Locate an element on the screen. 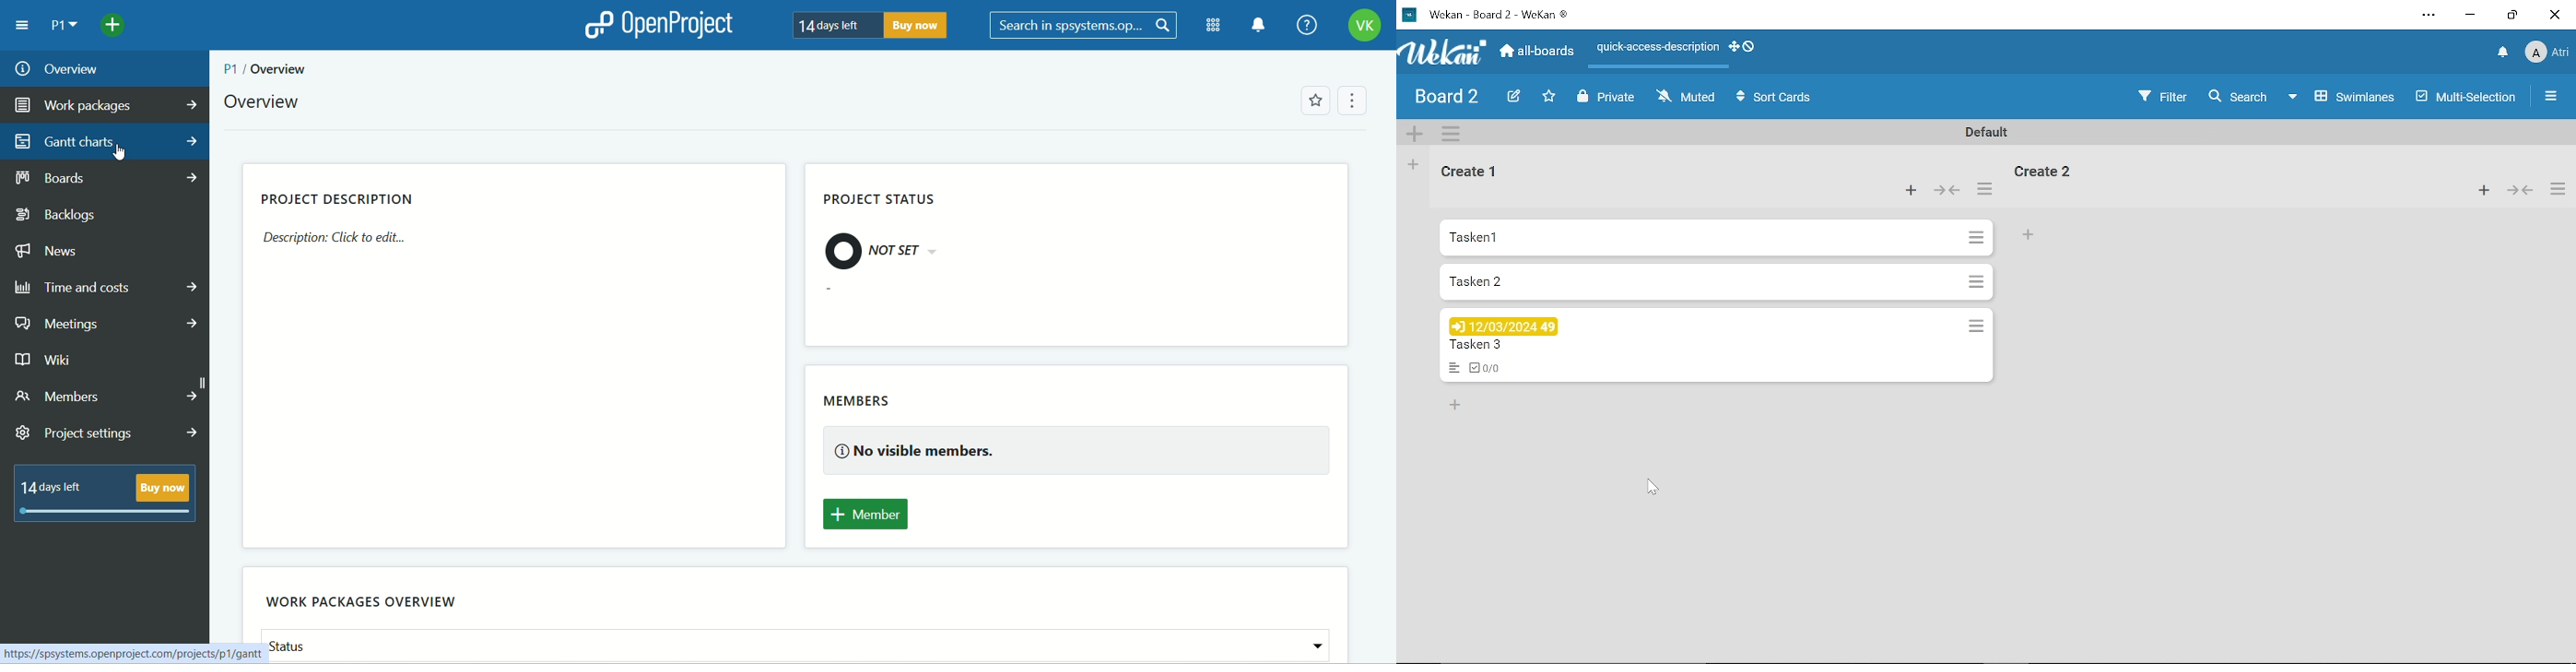 This screenshot has height=672, width=2576. Notifications is located at coordinates (2504, 50).